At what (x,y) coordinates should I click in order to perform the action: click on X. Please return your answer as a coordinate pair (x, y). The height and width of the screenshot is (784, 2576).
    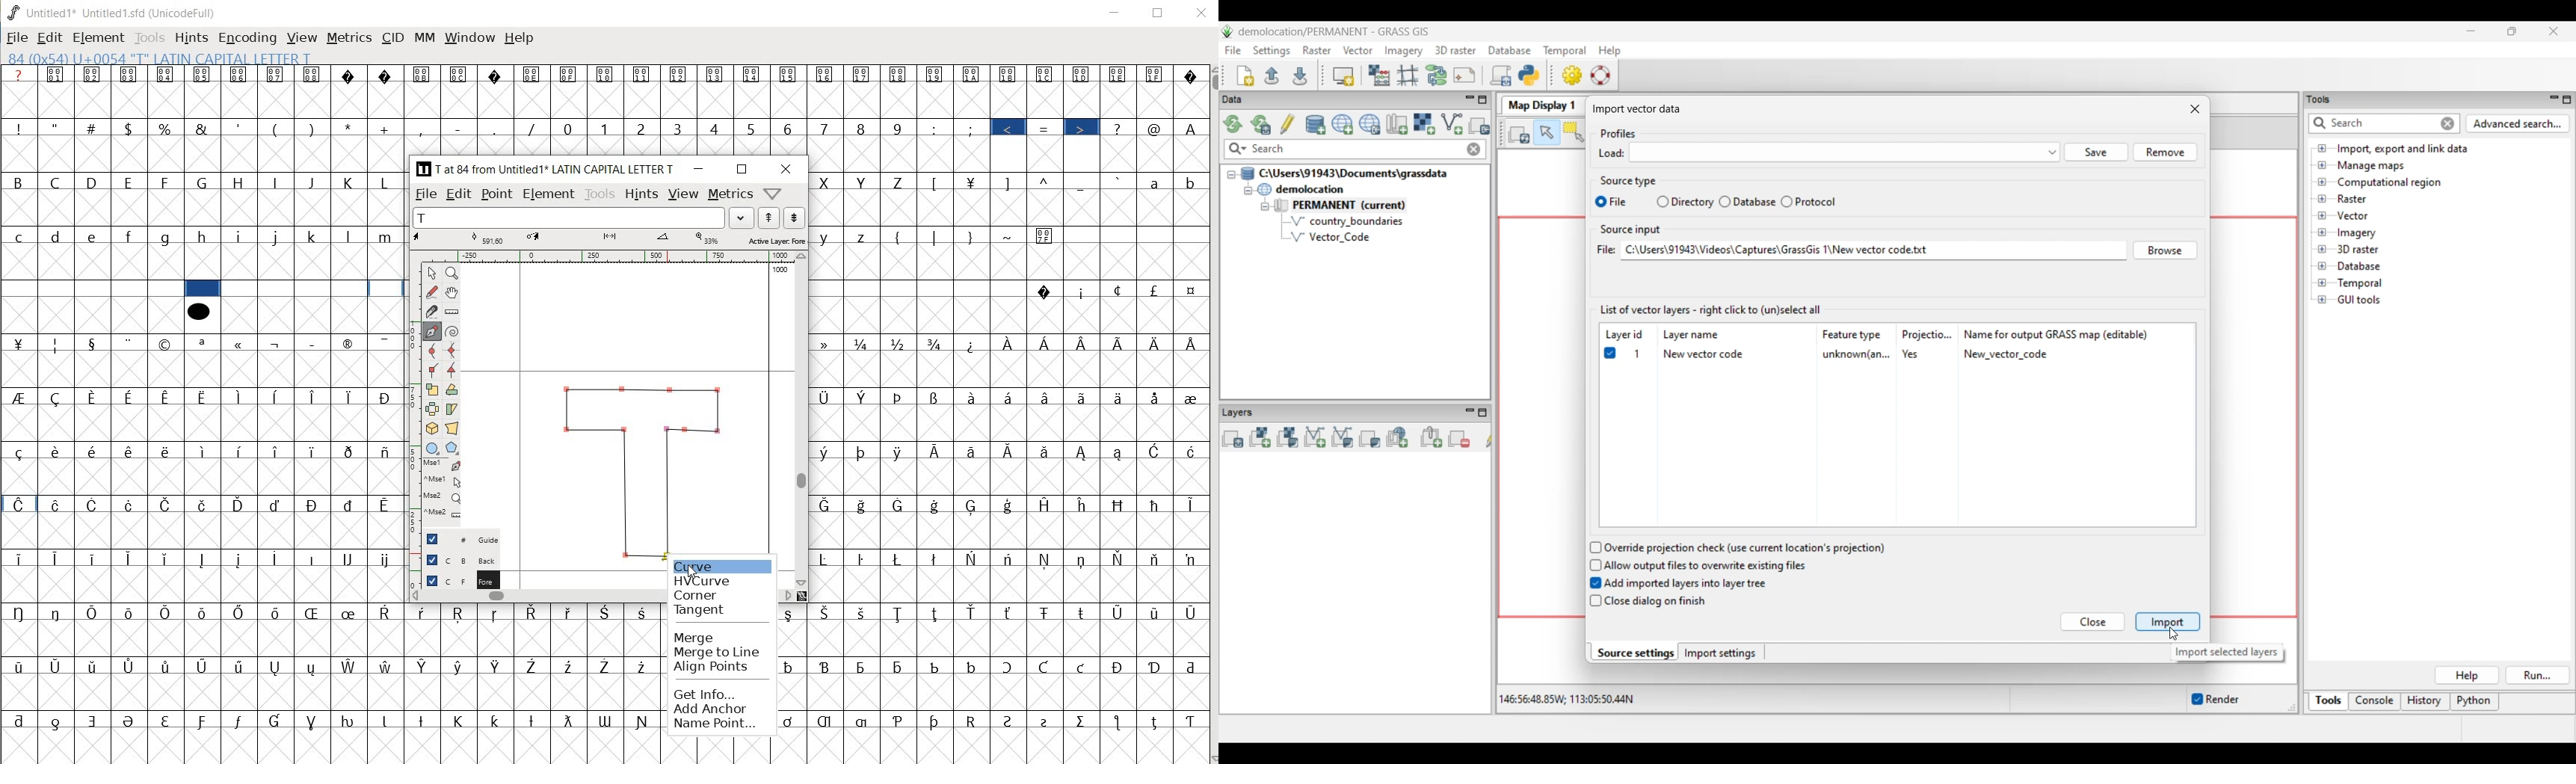
    Looking at the image, I should click on (827, 182).